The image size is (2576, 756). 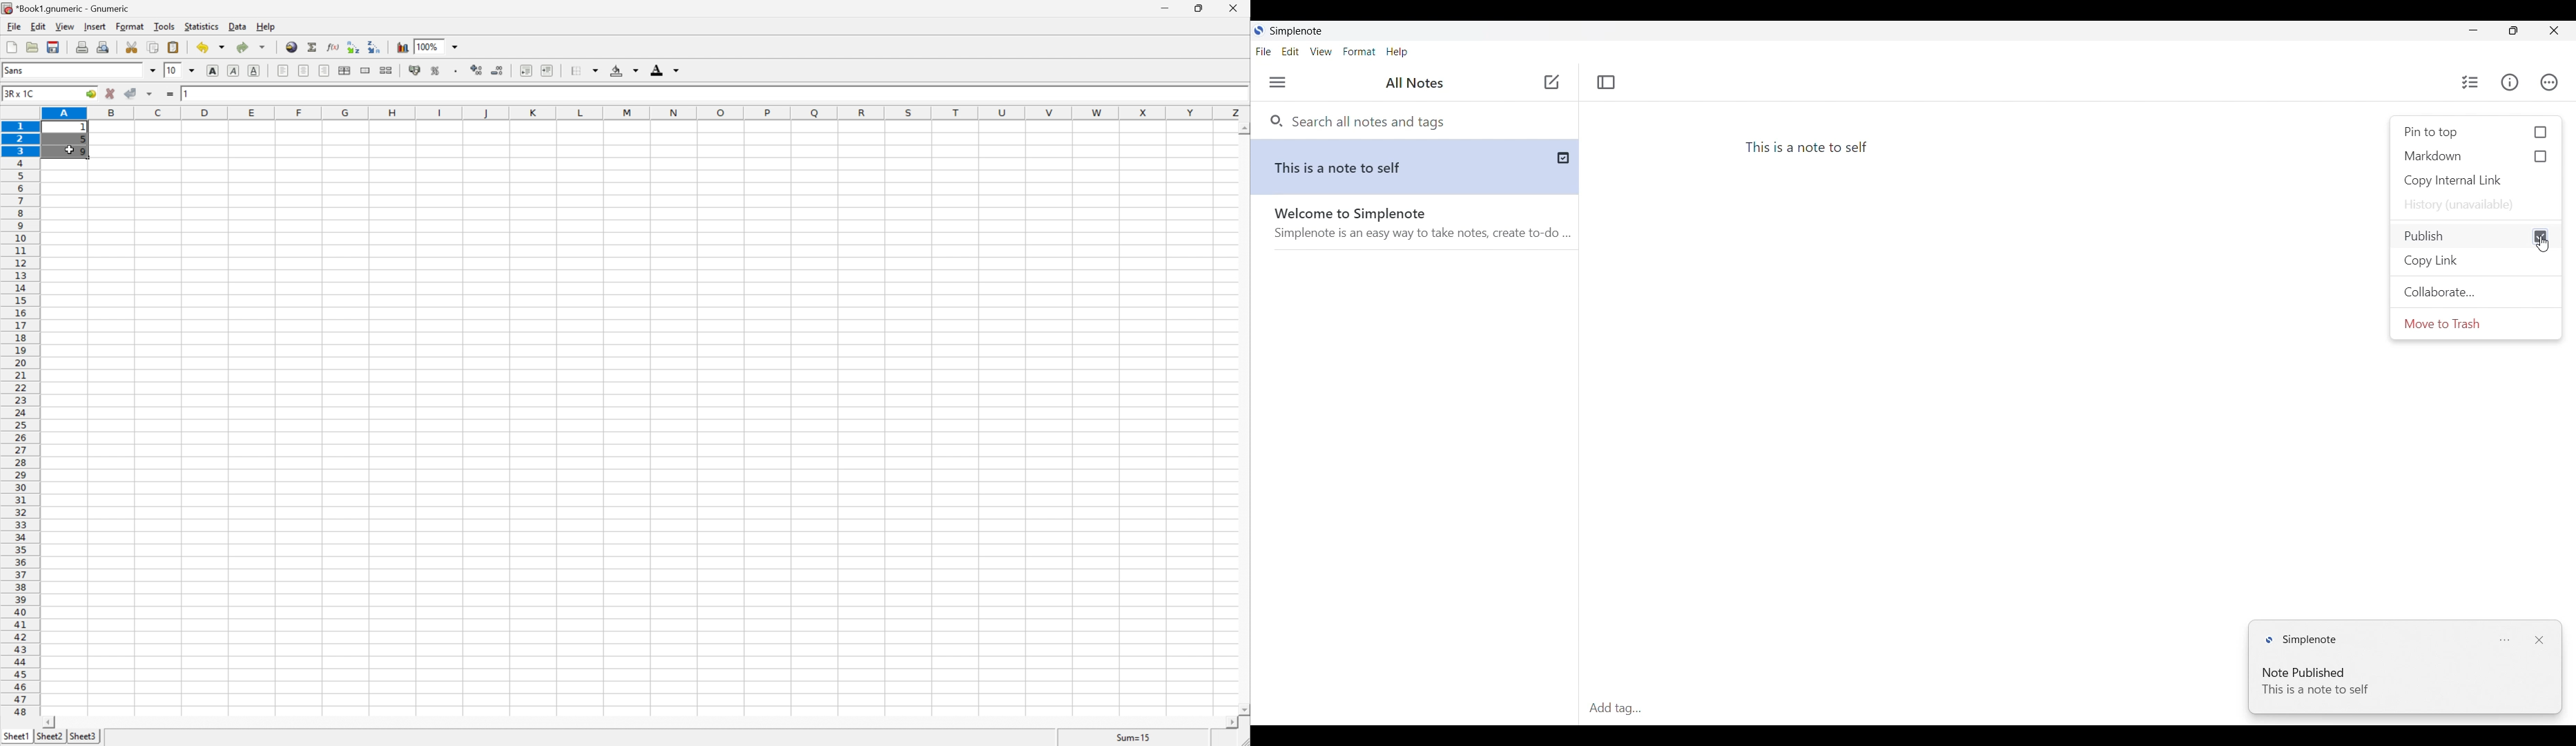 What do you see at coordinates (251, 47) in the screenshot?
I see `redo` at bounding box center [251, 47].